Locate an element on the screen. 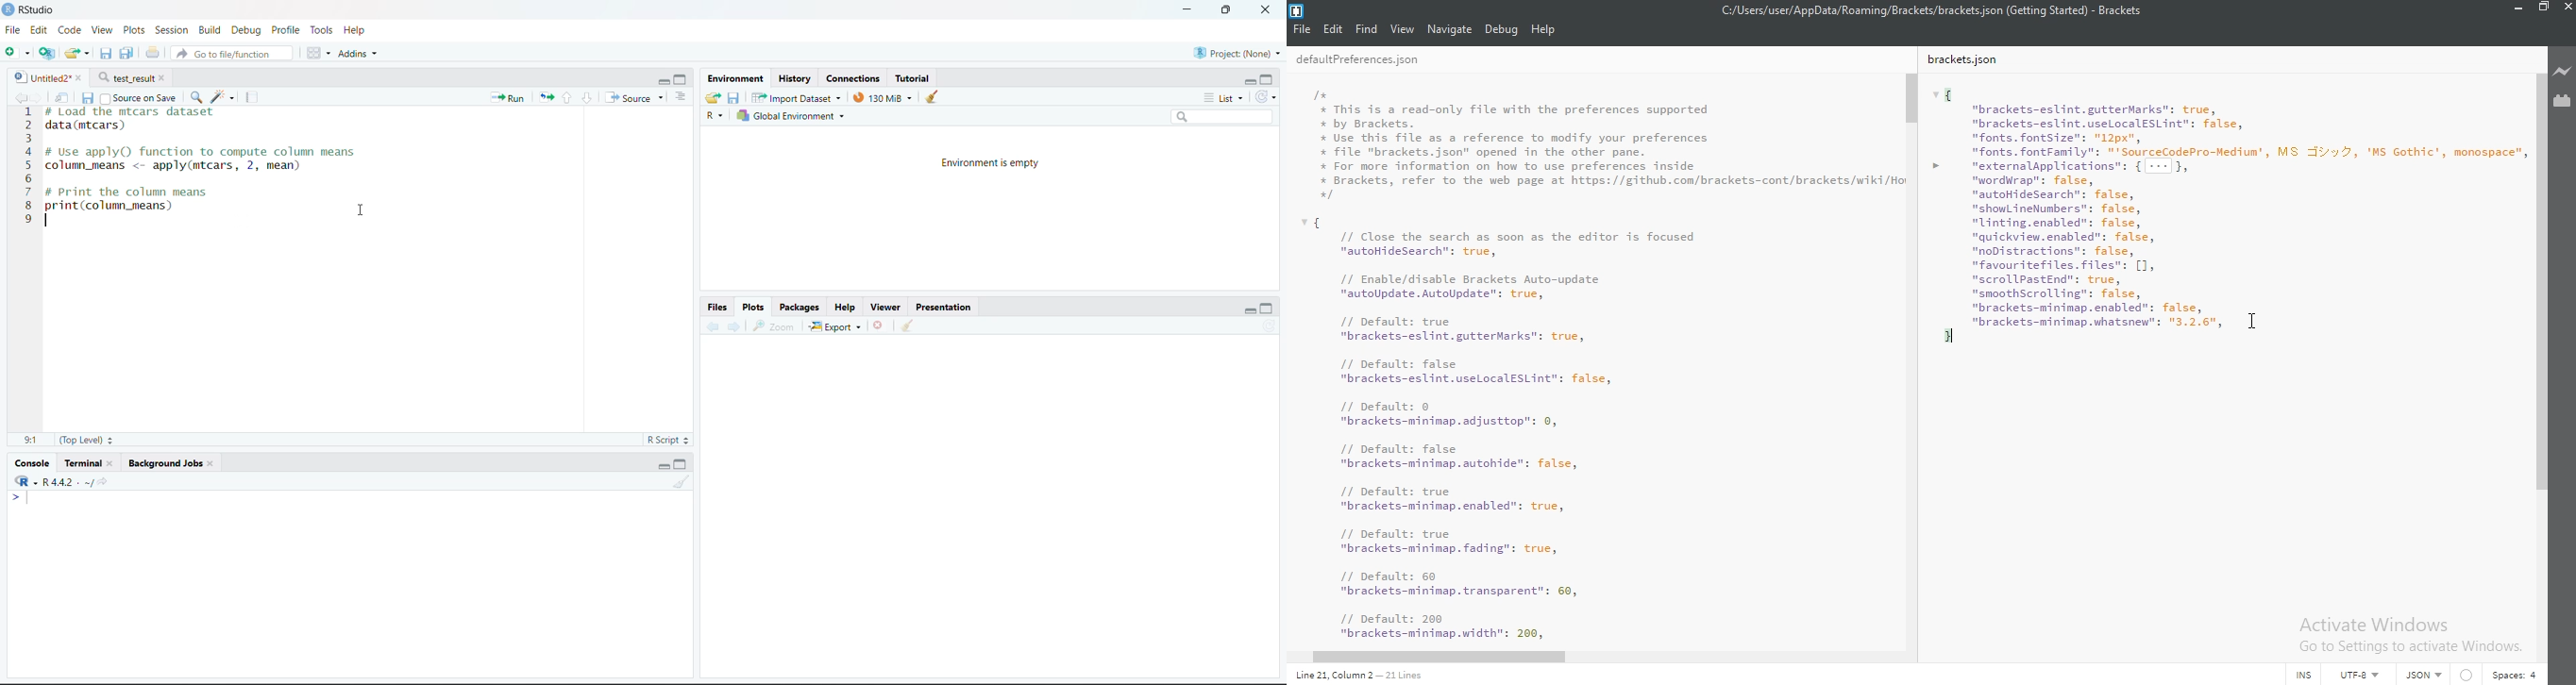 The image size is (2576, 700). 1
2
3
4
3
6
7
8
9 is located at coordinates (27, 172).